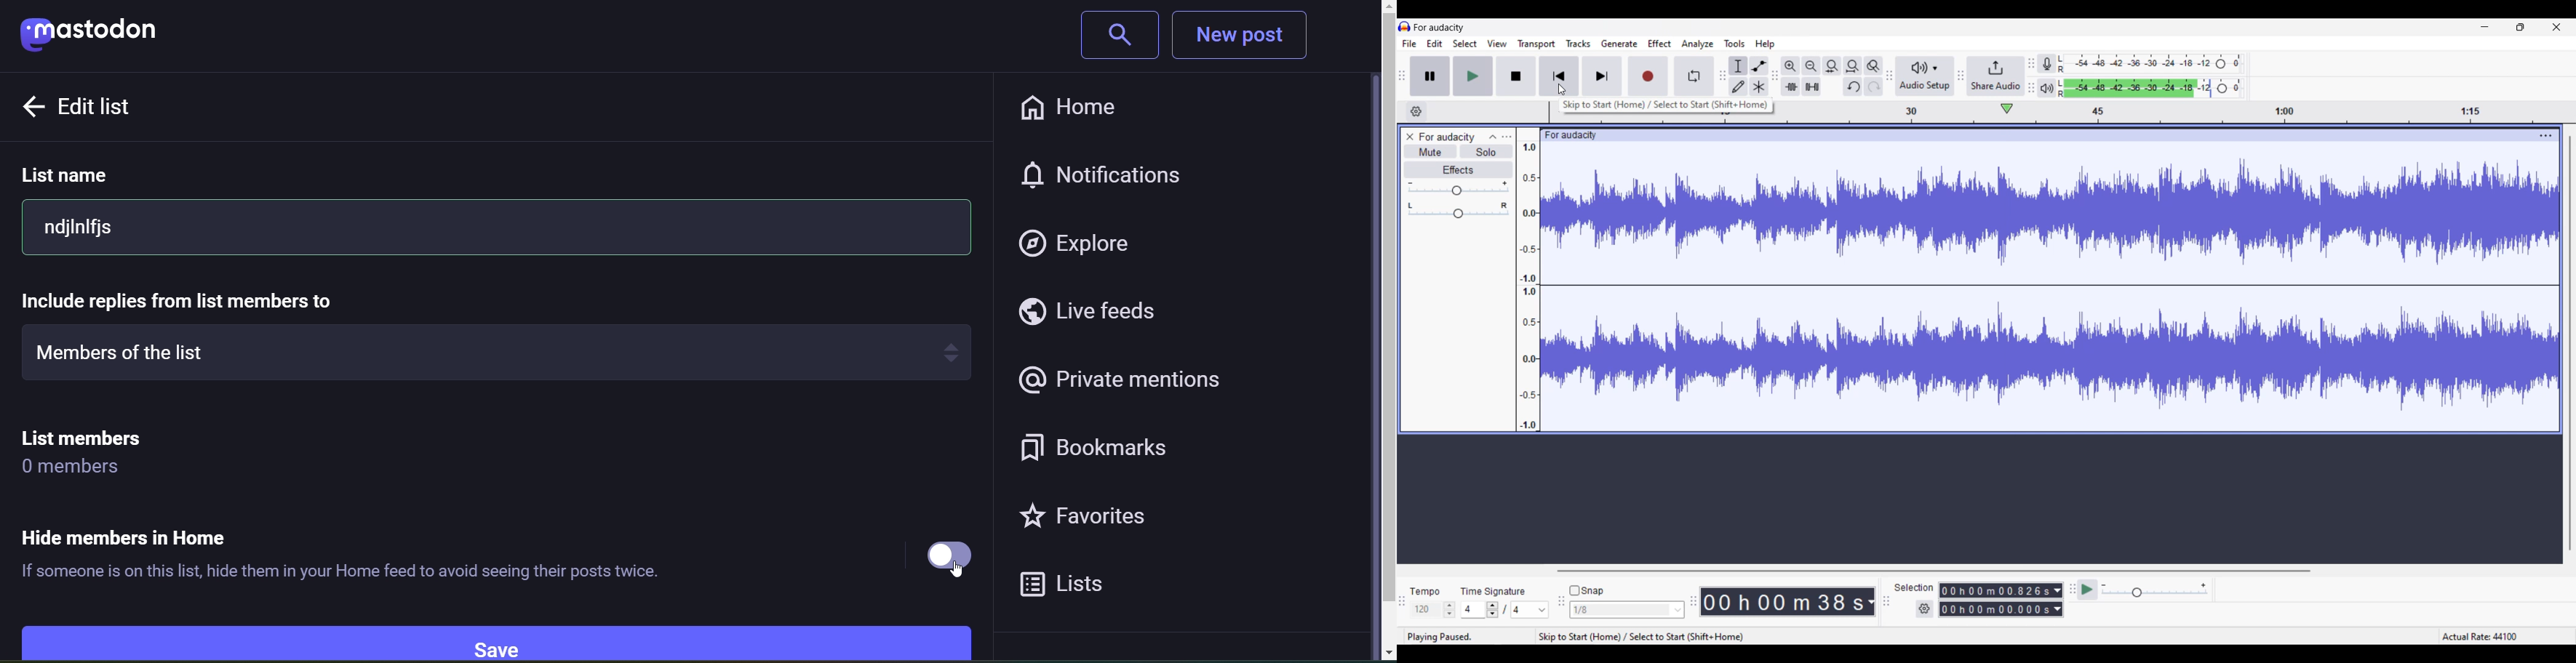  I want to click on Software logo, so click(1405, 26).